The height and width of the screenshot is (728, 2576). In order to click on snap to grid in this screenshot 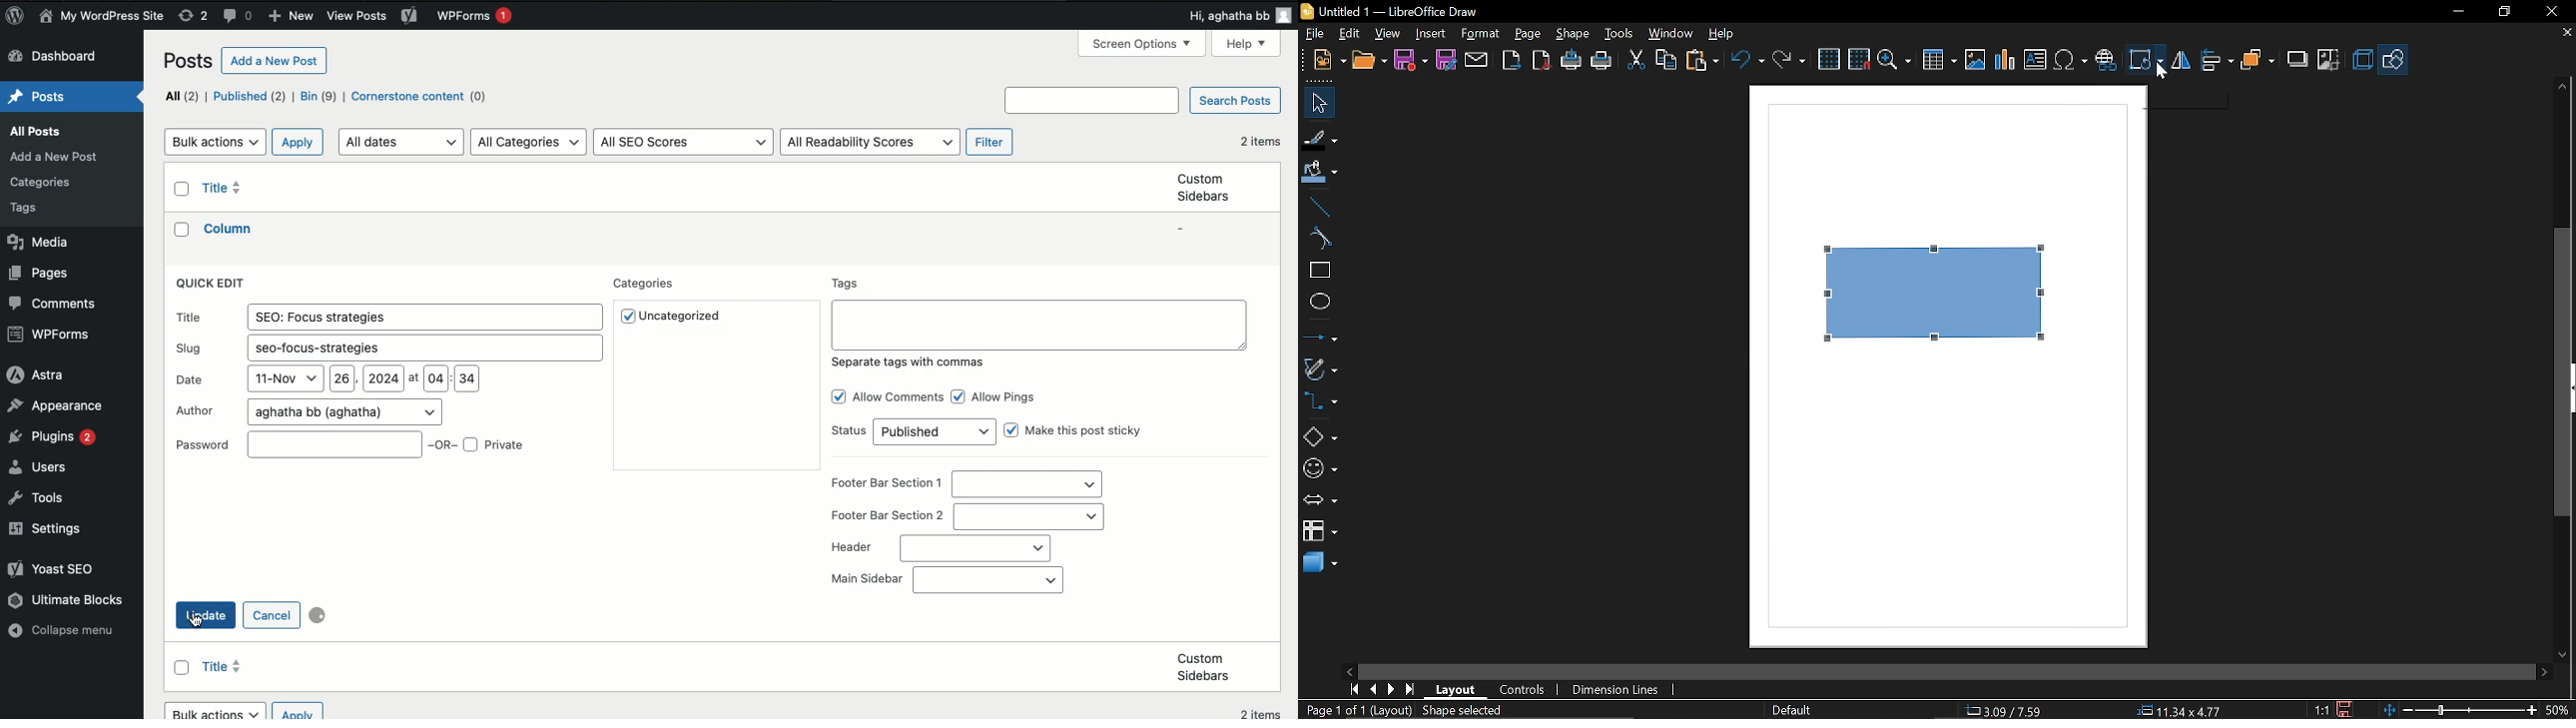, I will do `click(1859, 59)`.